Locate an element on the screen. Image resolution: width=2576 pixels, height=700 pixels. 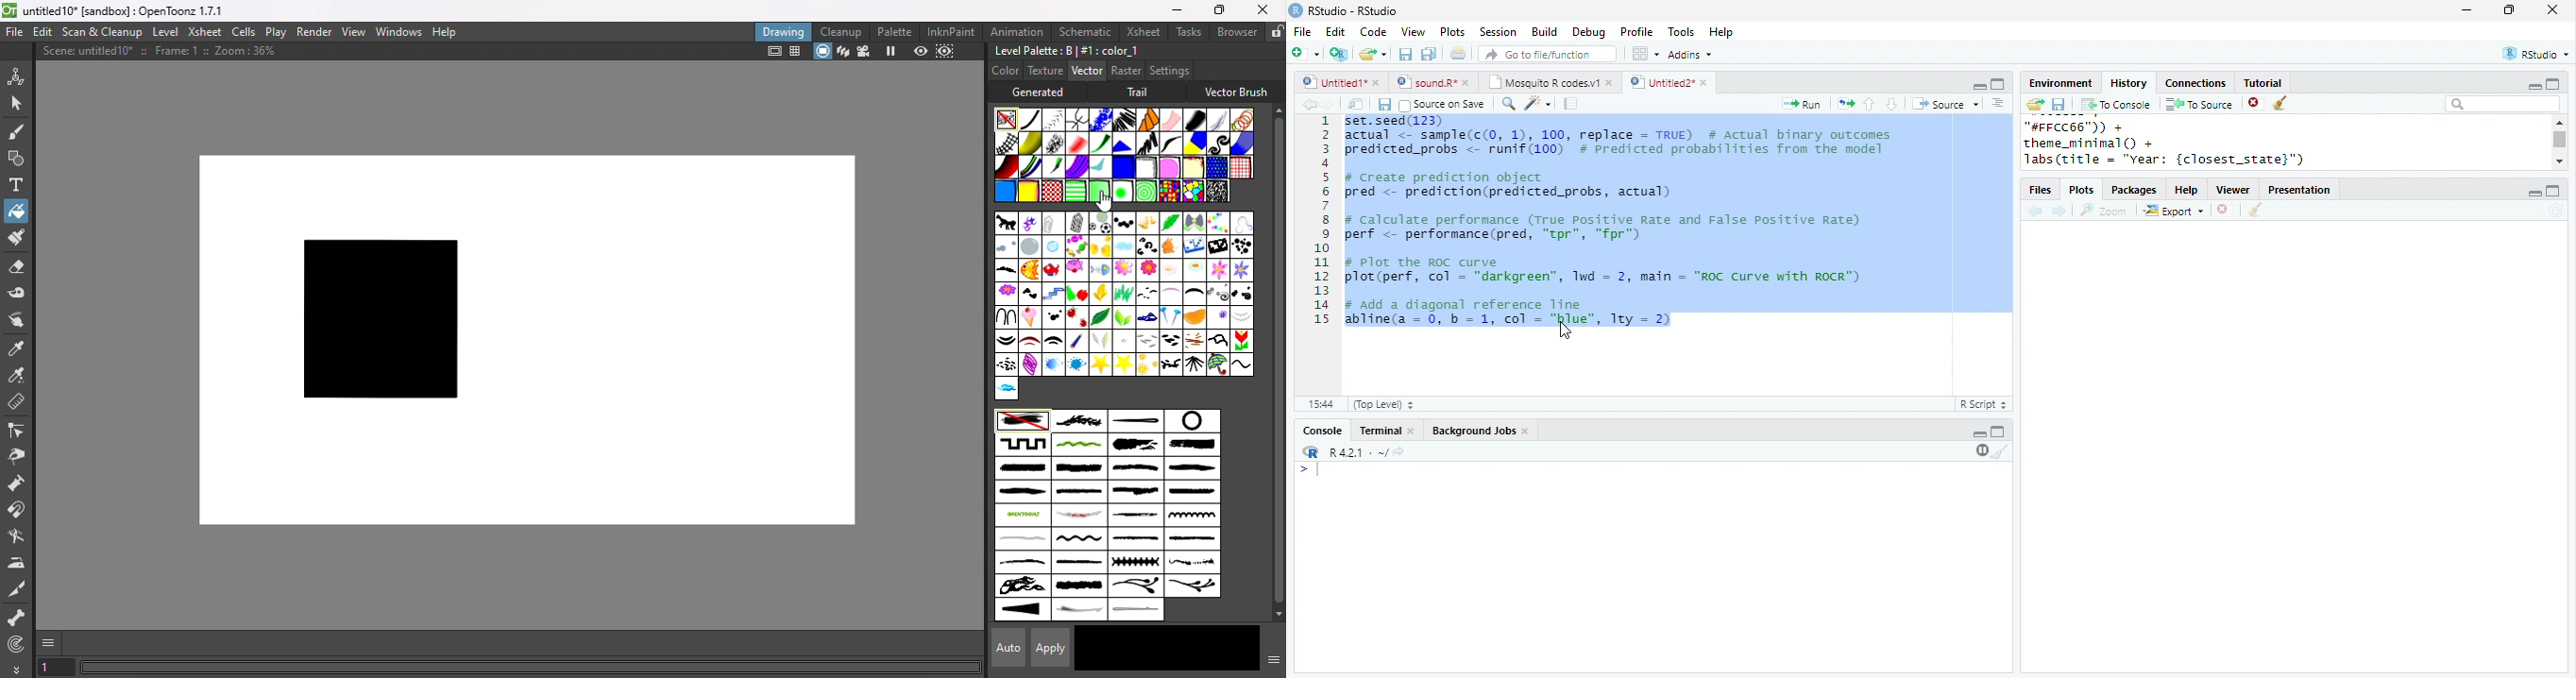
save is located at coordinates (1384, 105).